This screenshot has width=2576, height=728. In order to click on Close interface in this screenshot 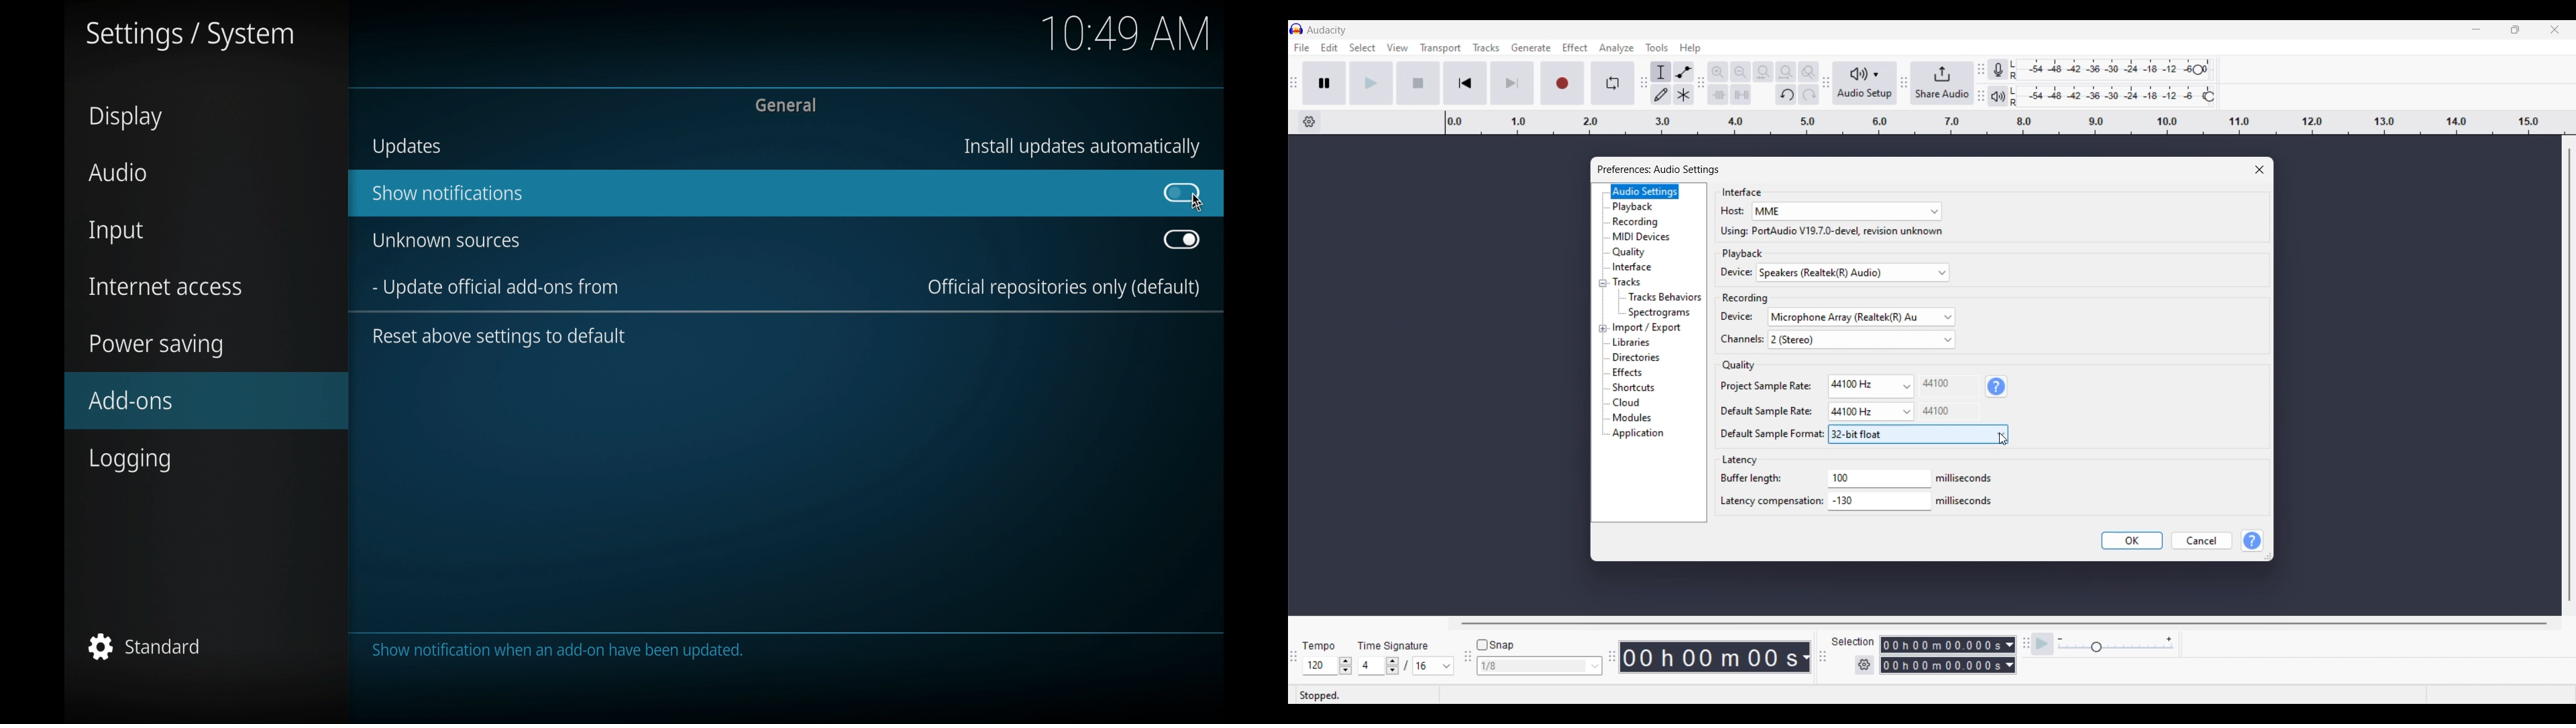, I will do `click(2555, 29)`.